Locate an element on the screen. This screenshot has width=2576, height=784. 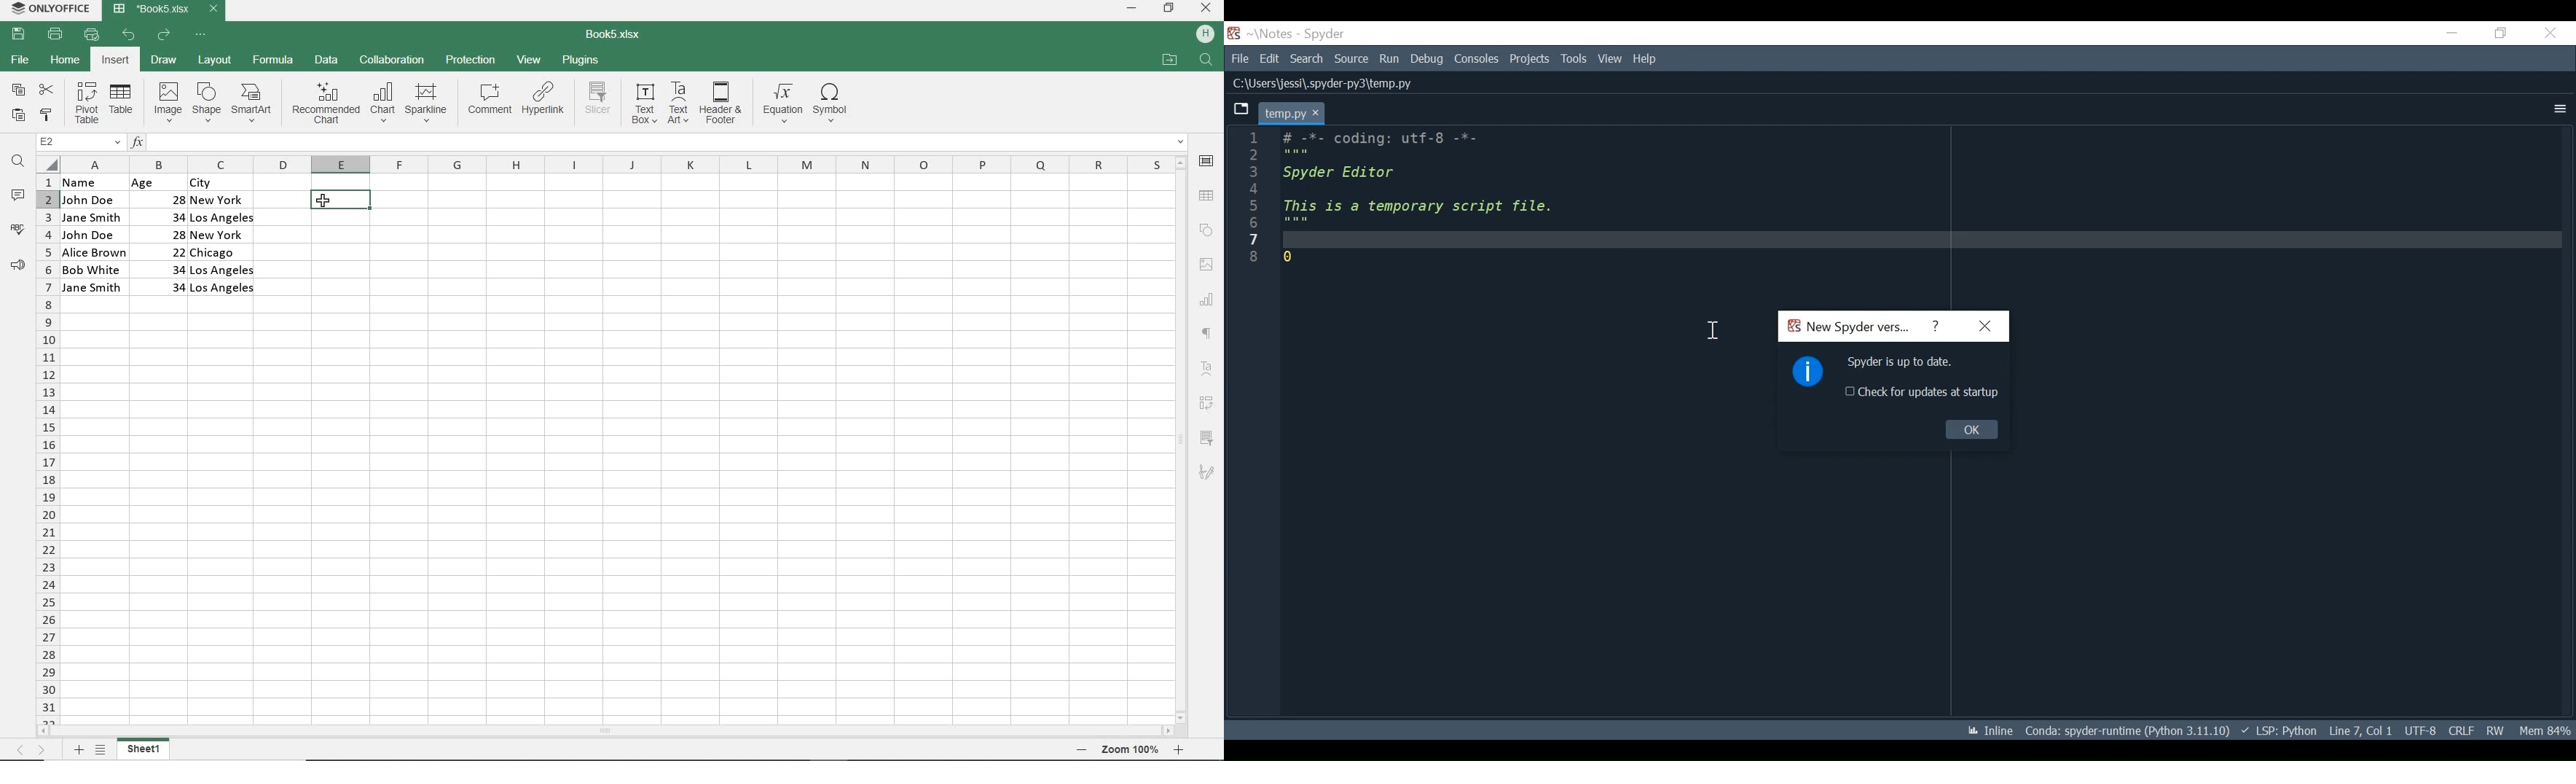
File  is located at coordinates (1239, 58).